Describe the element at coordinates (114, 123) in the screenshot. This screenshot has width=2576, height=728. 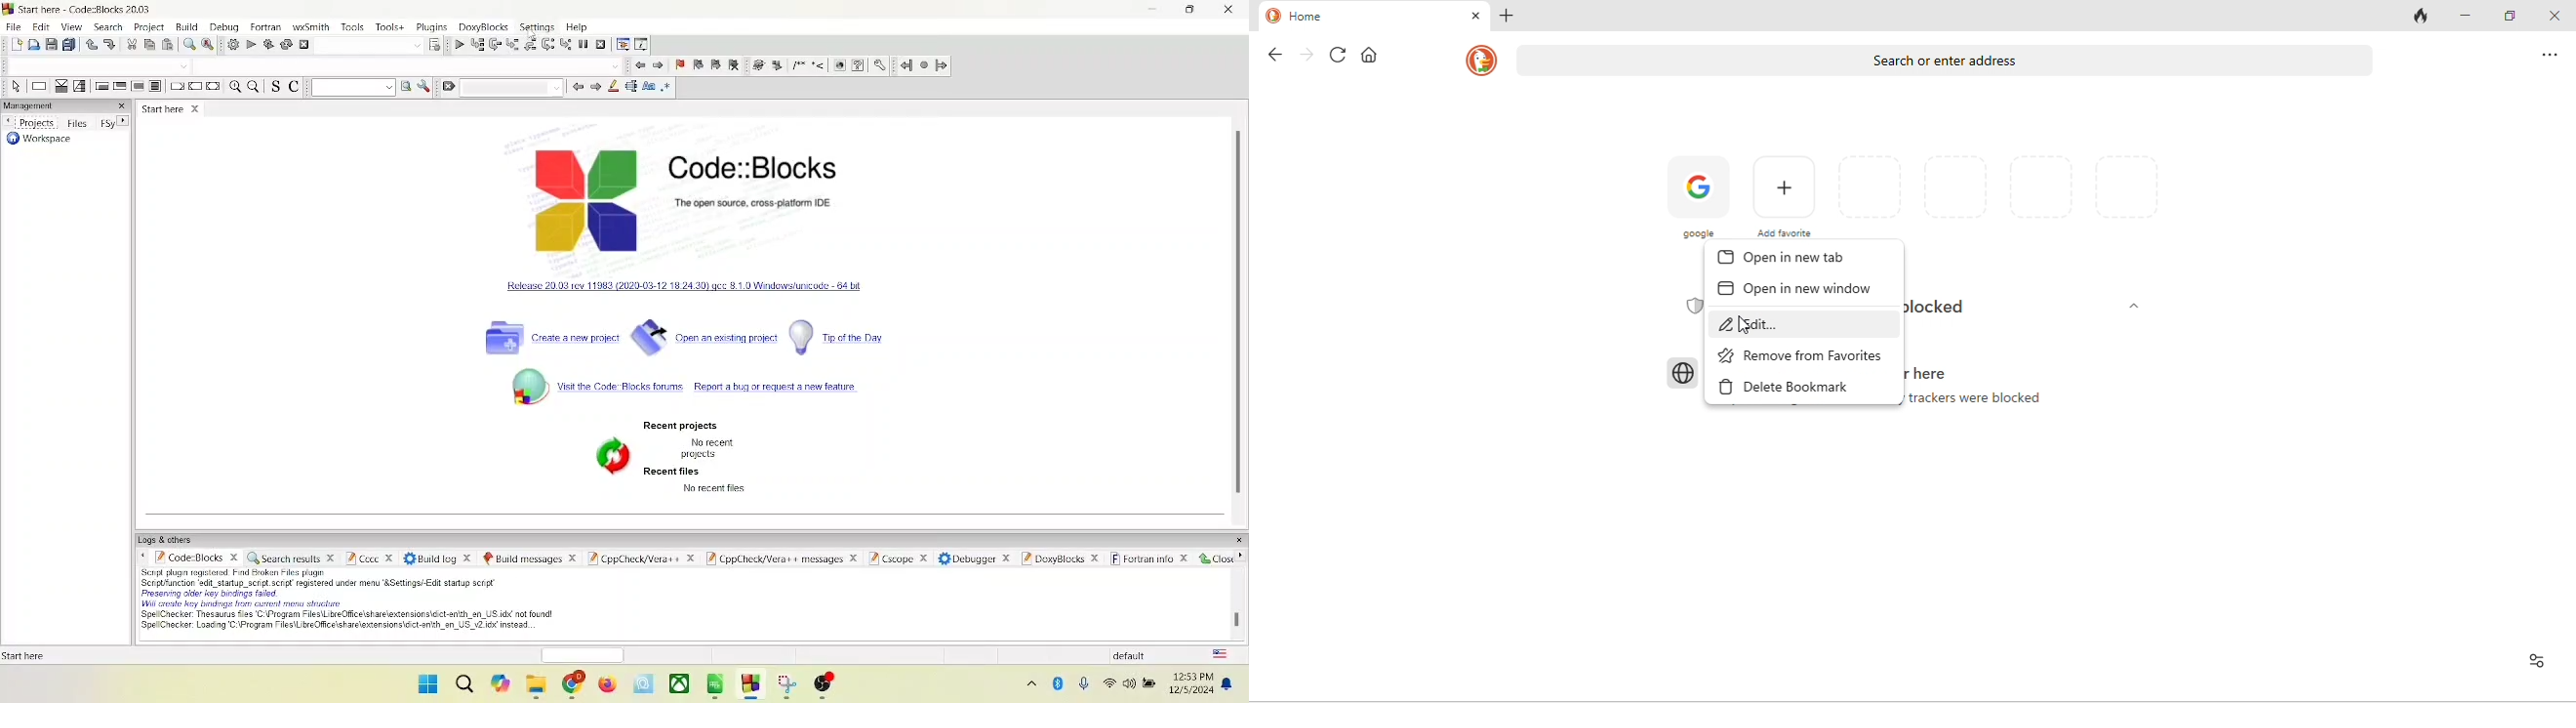
I see `Fsy` at that location.